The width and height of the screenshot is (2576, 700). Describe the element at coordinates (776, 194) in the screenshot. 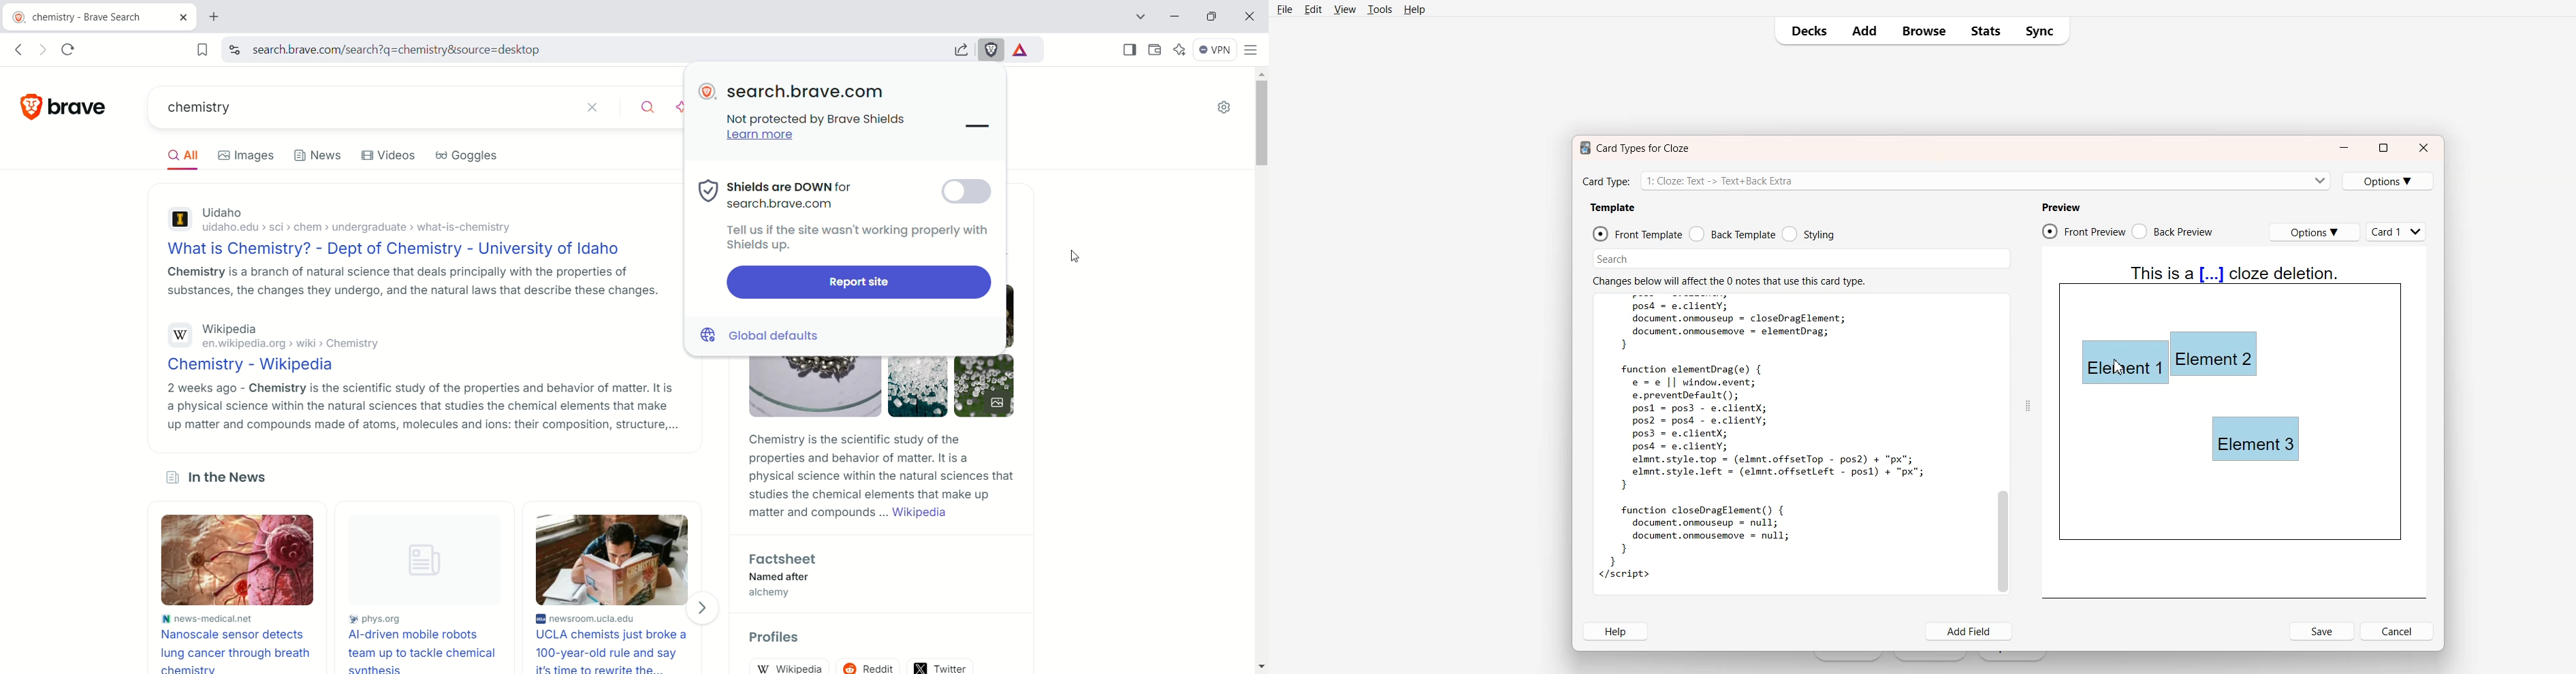

I see `shields are DOWN for search.brave.com` at that location.